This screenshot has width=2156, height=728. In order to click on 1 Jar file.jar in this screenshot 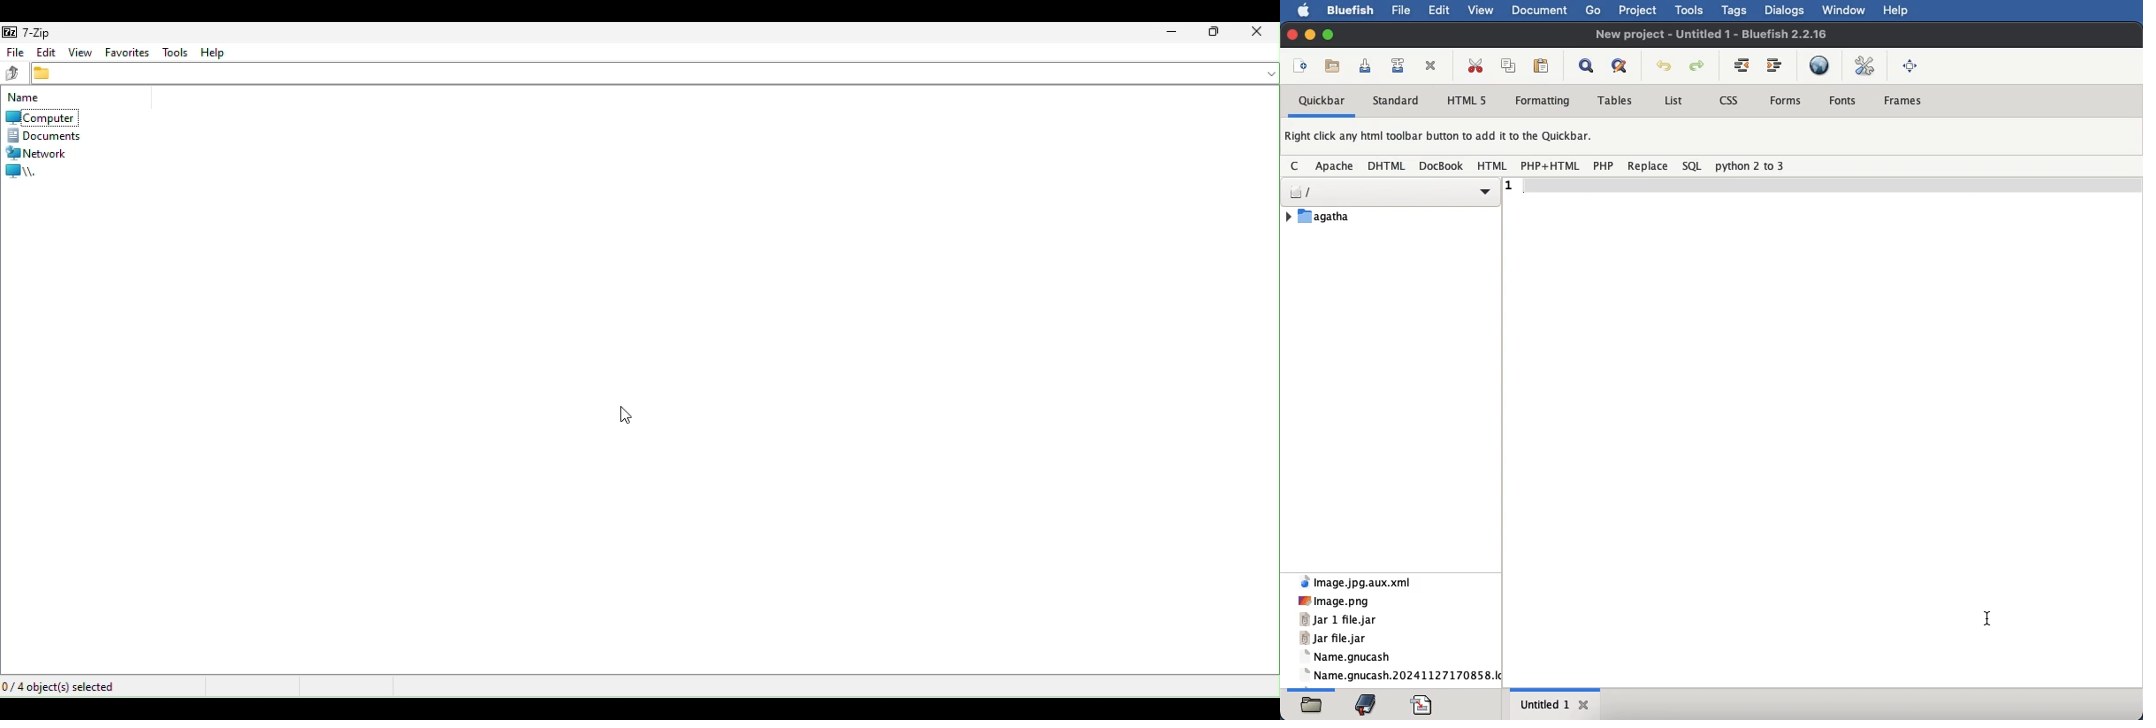, I will do `click(1332, 638)`.